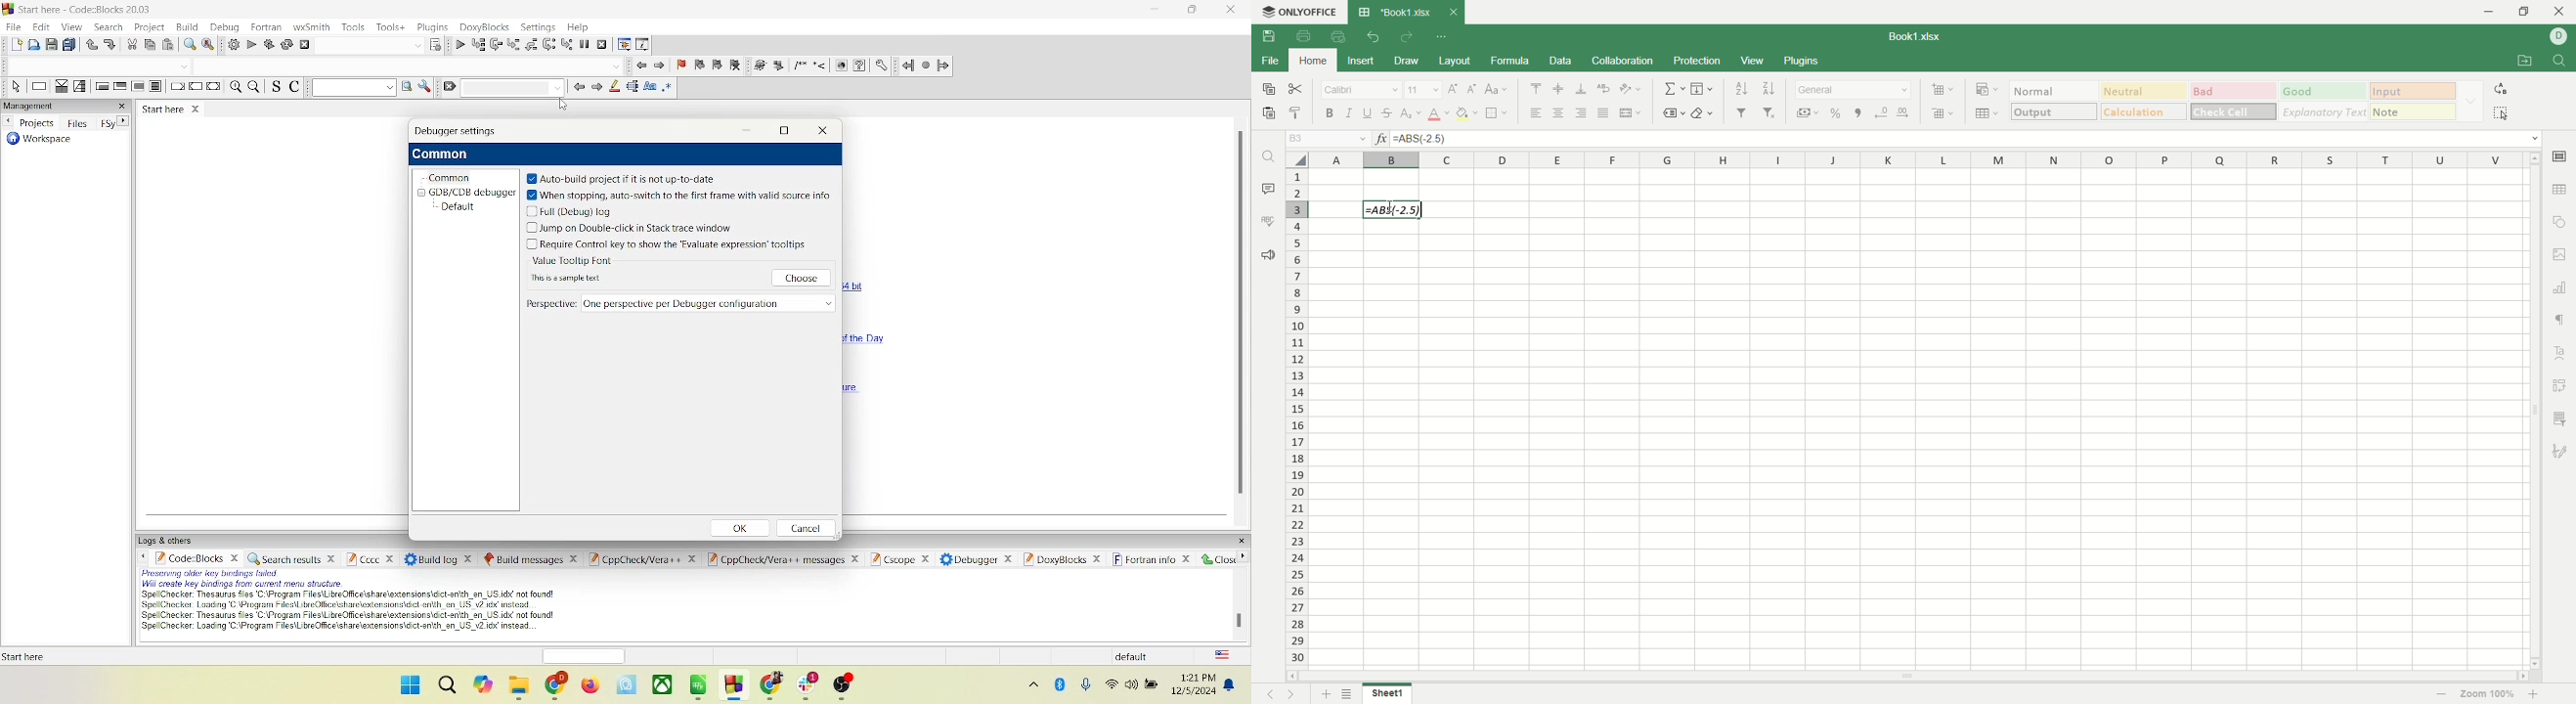 The image size is (2576, 728). What do you see at coordinates (1498, 113) in the screenshot?
I see `border` at bounding box center [1498, 113].